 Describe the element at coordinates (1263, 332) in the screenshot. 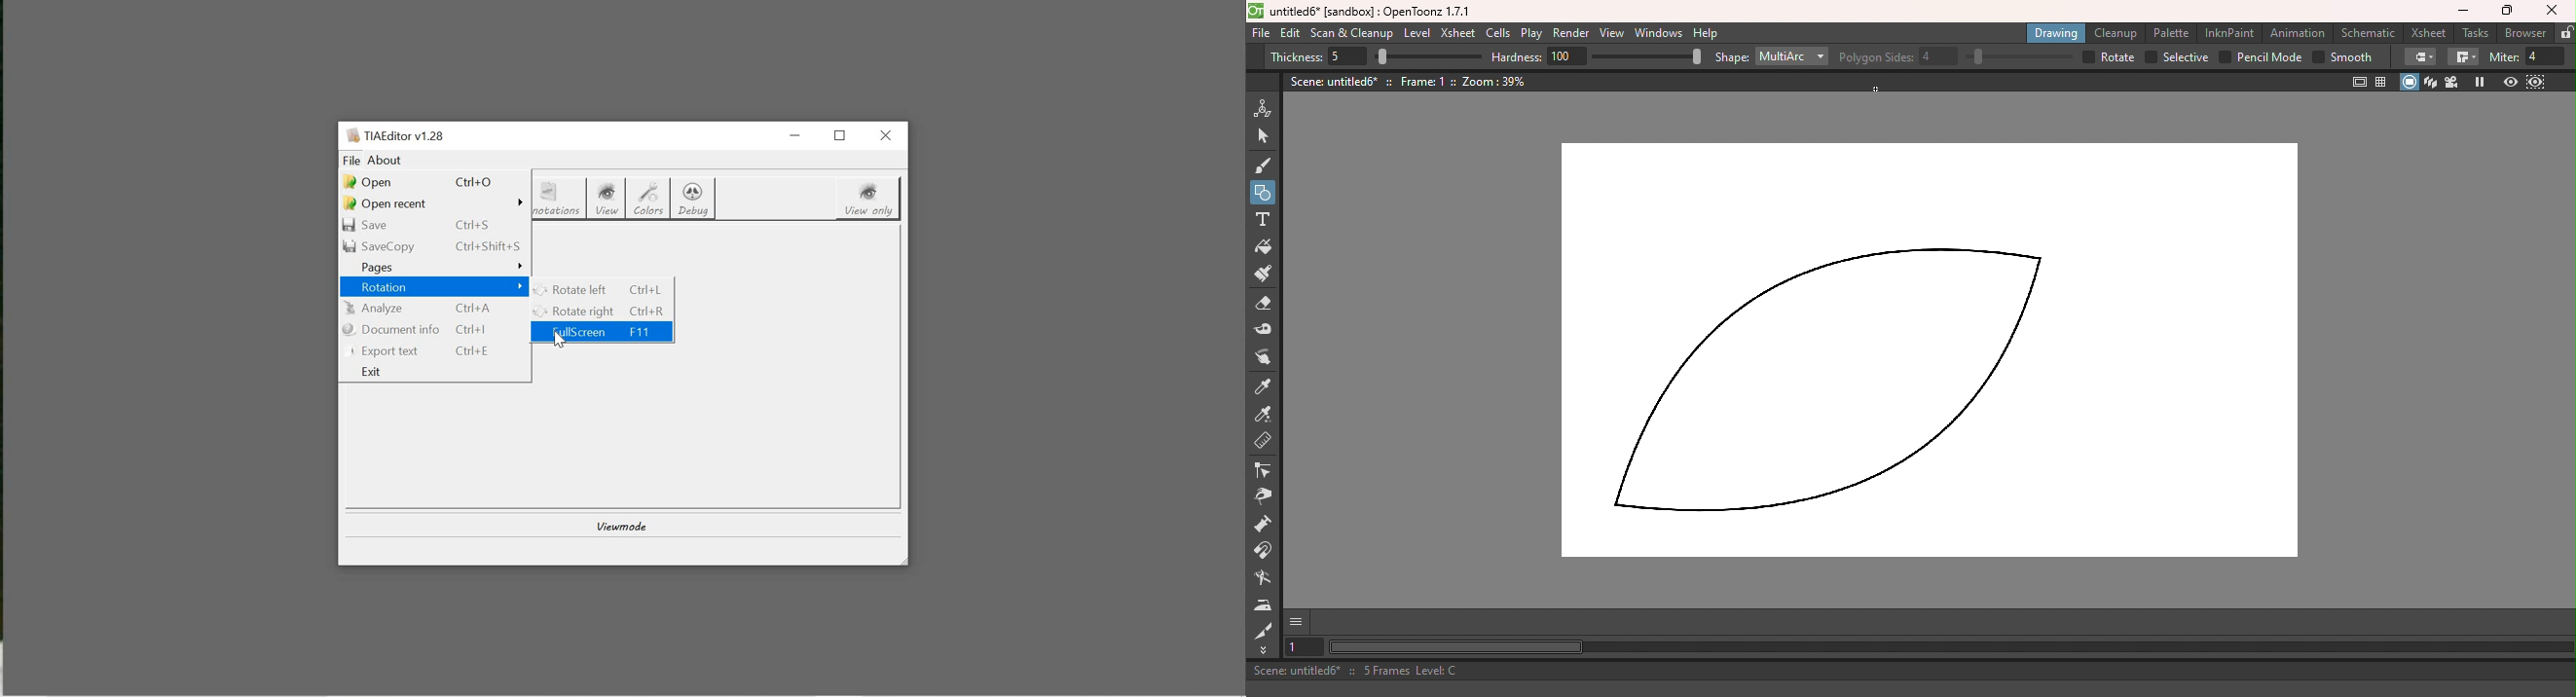

I see `Tape tool` at that location.